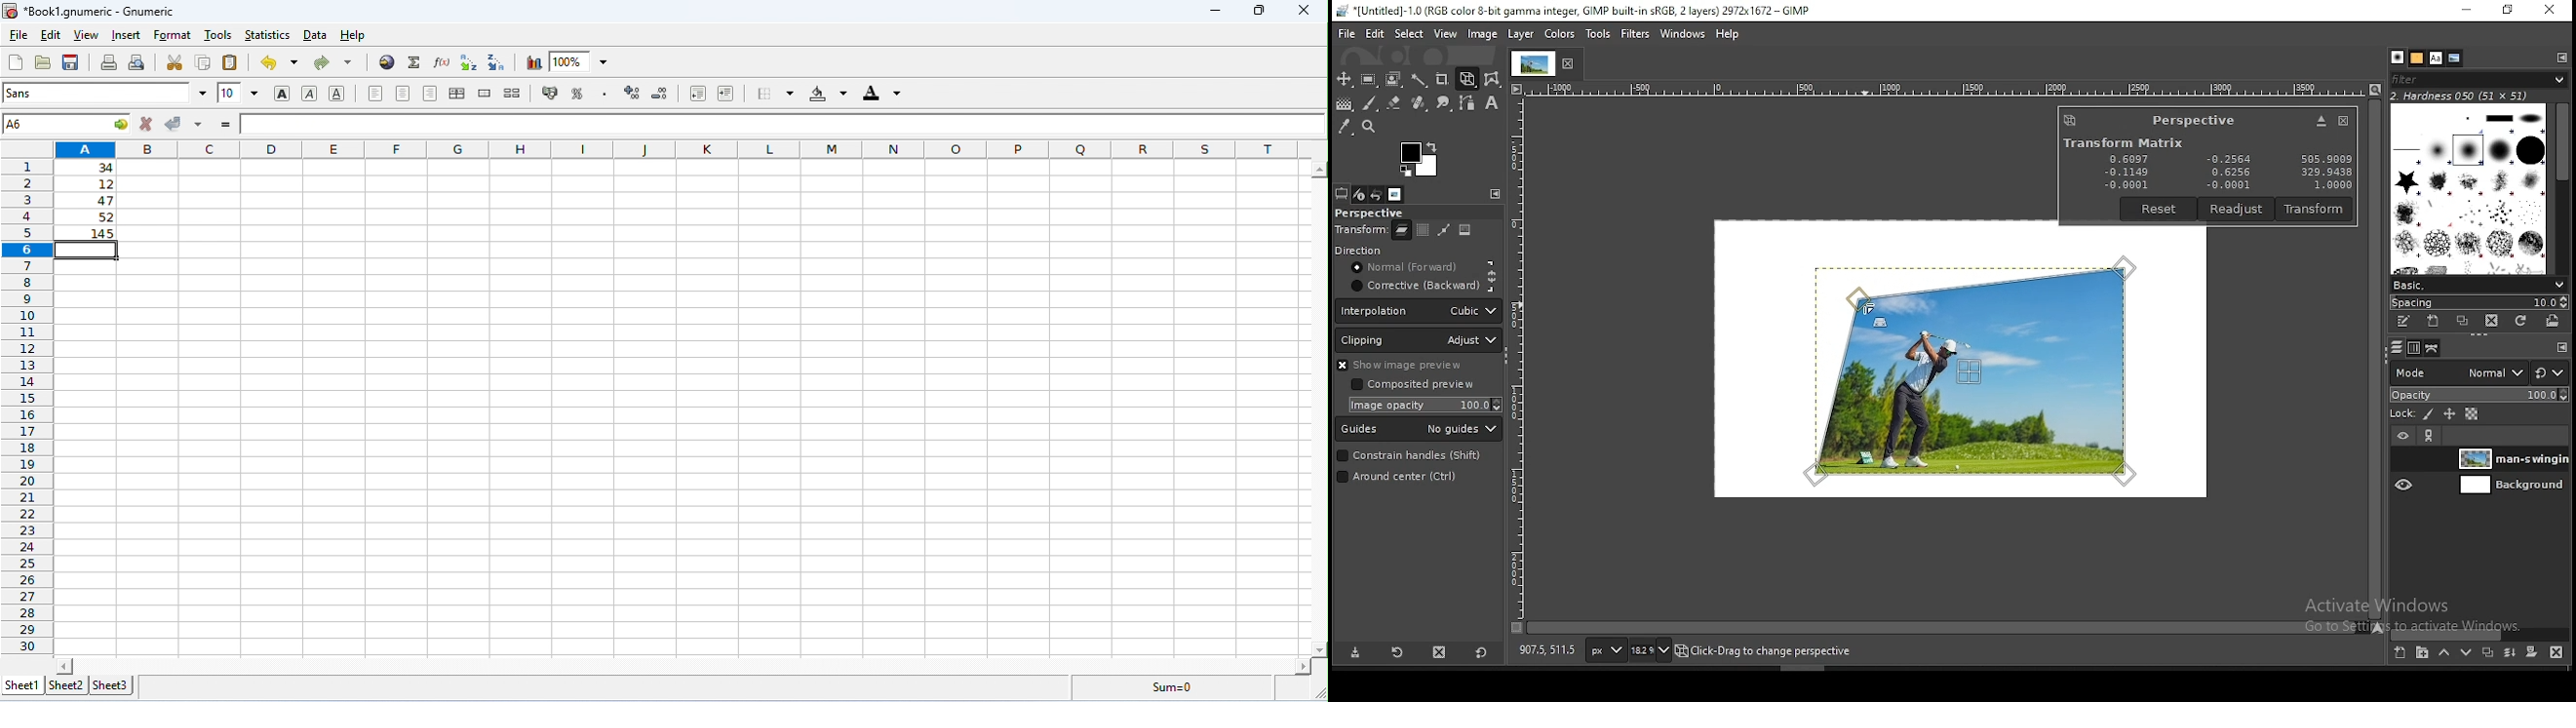 This screenshot has height=728, width=2576. I want to click on open, so click(43, 62).